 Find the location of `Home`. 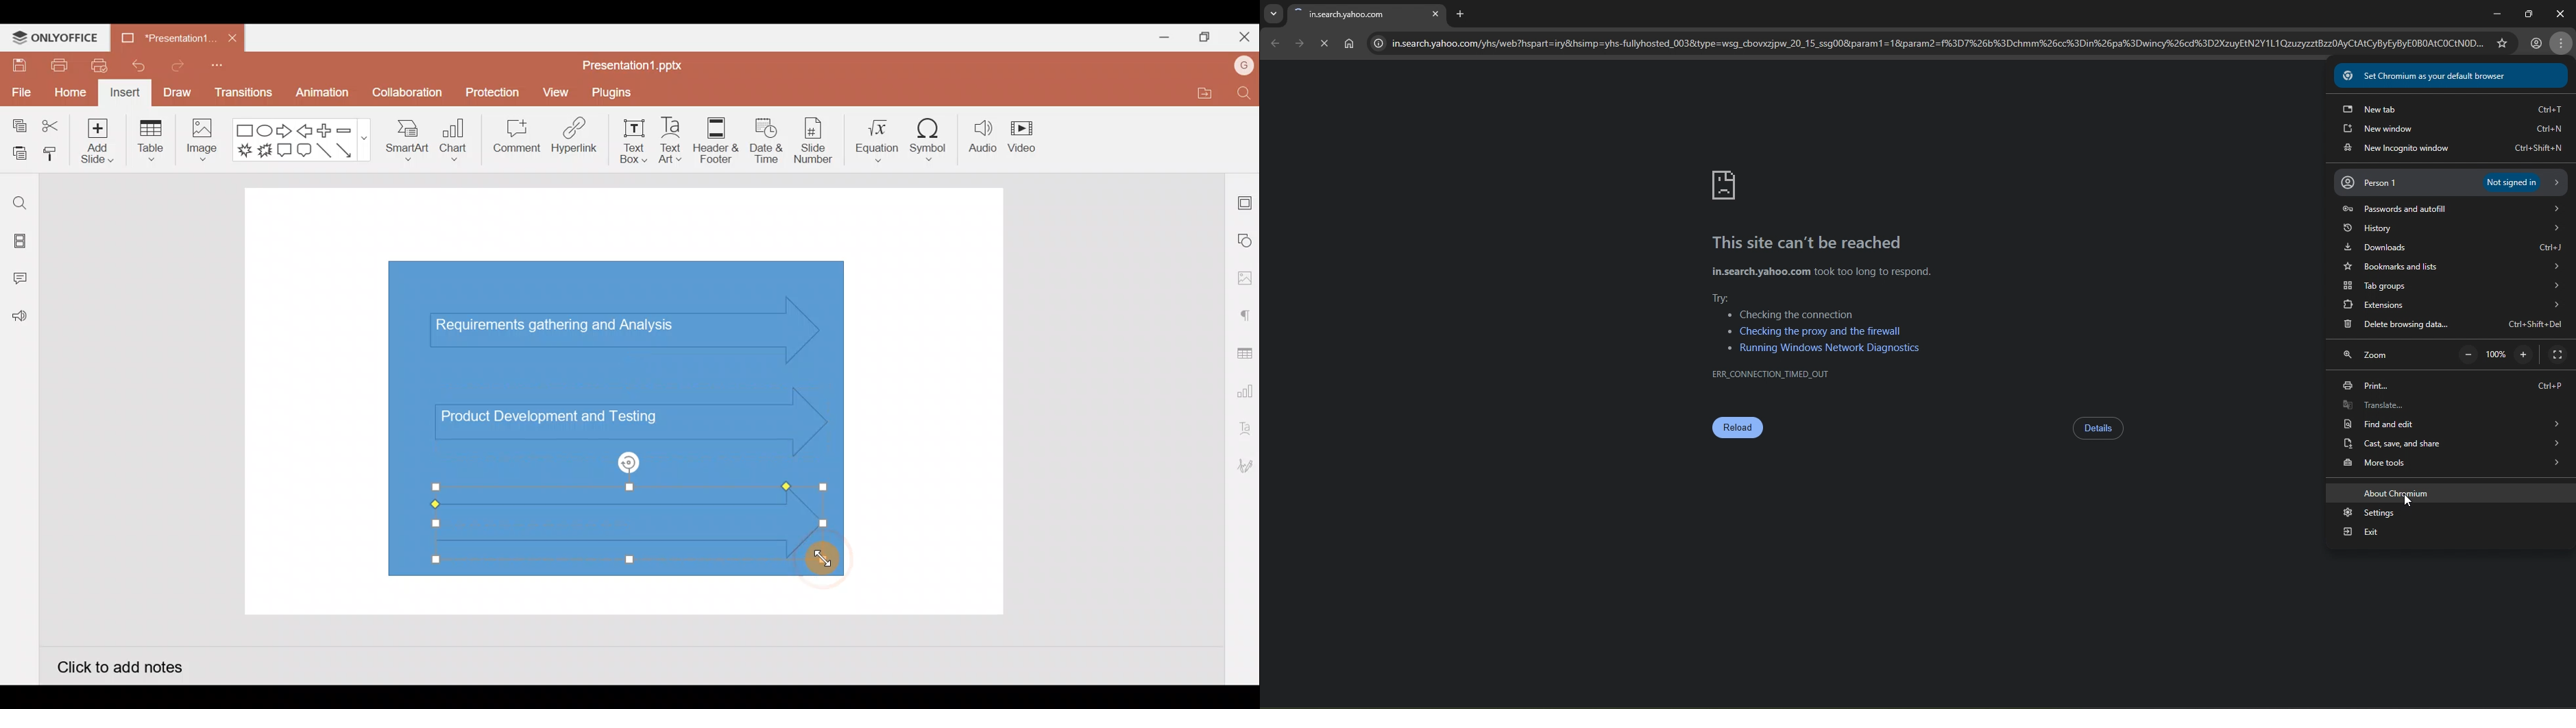

Home is located at coordinates (70, 94).